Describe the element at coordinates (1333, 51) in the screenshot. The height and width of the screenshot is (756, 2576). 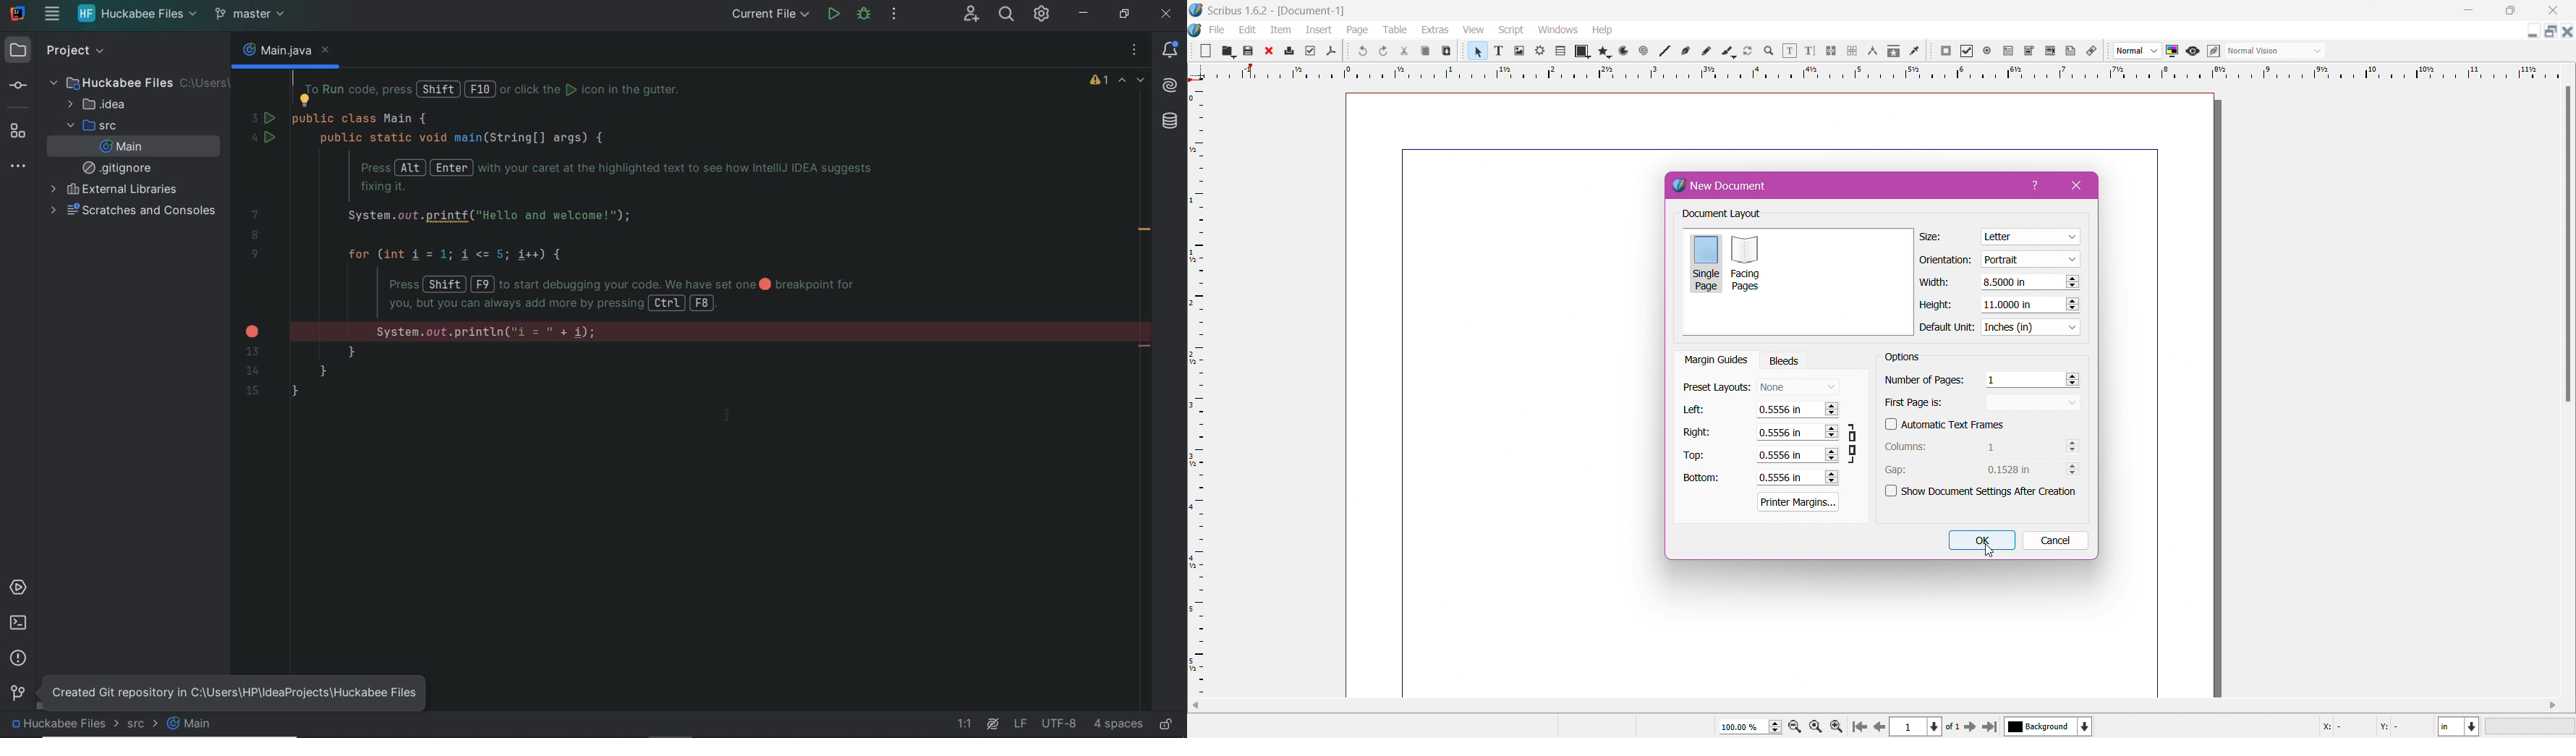
I see `icon` at that location.